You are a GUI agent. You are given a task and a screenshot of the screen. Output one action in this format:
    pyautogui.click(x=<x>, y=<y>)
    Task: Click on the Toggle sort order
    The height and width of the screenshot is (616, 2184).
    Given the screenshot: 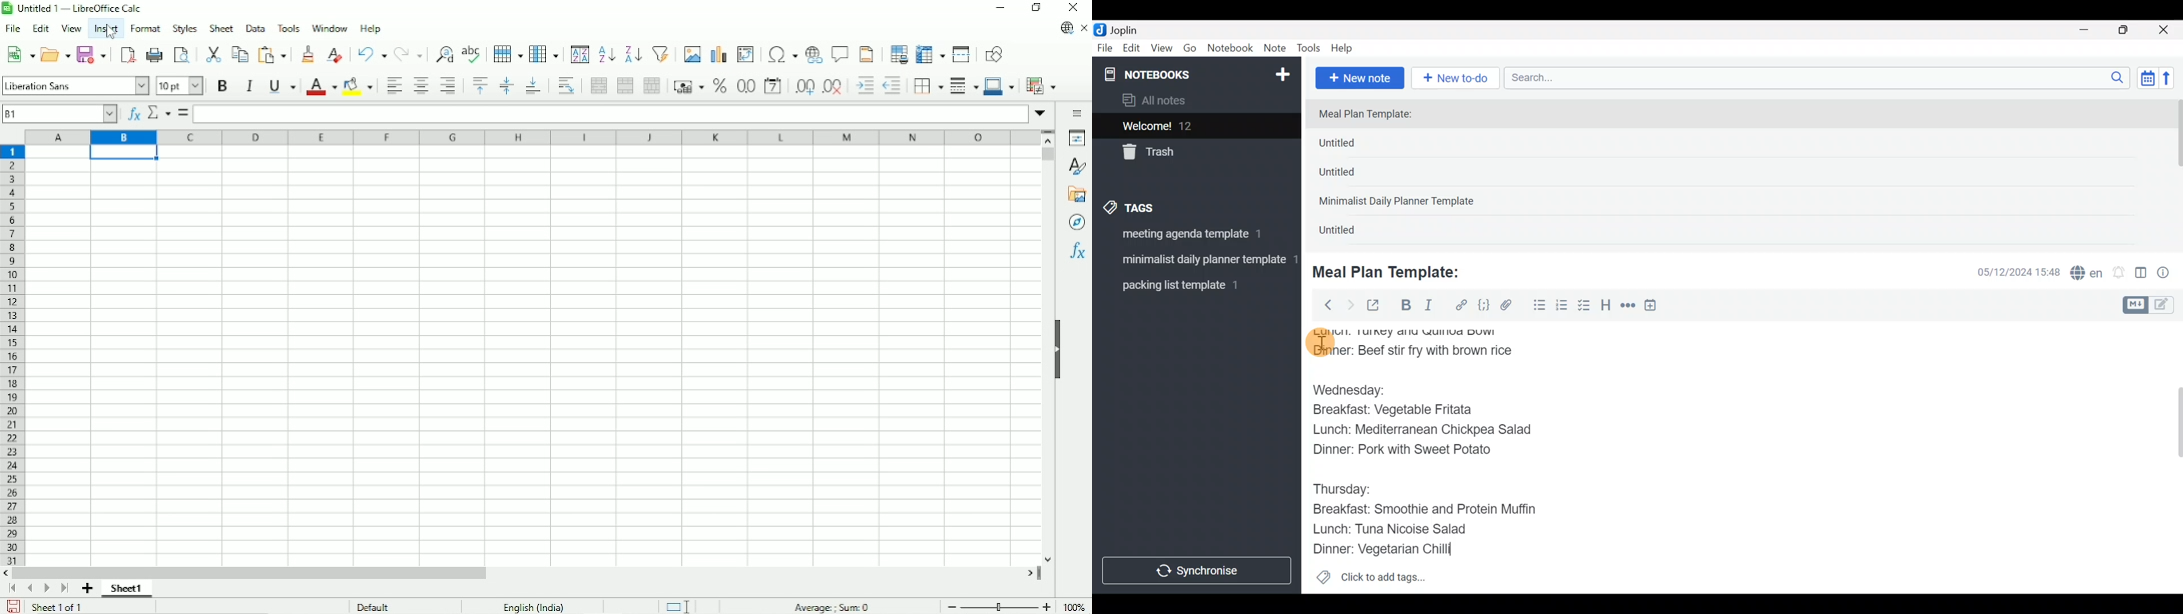 What is the action you would take?
    pyautogui.click(x=2148, y=78)
    